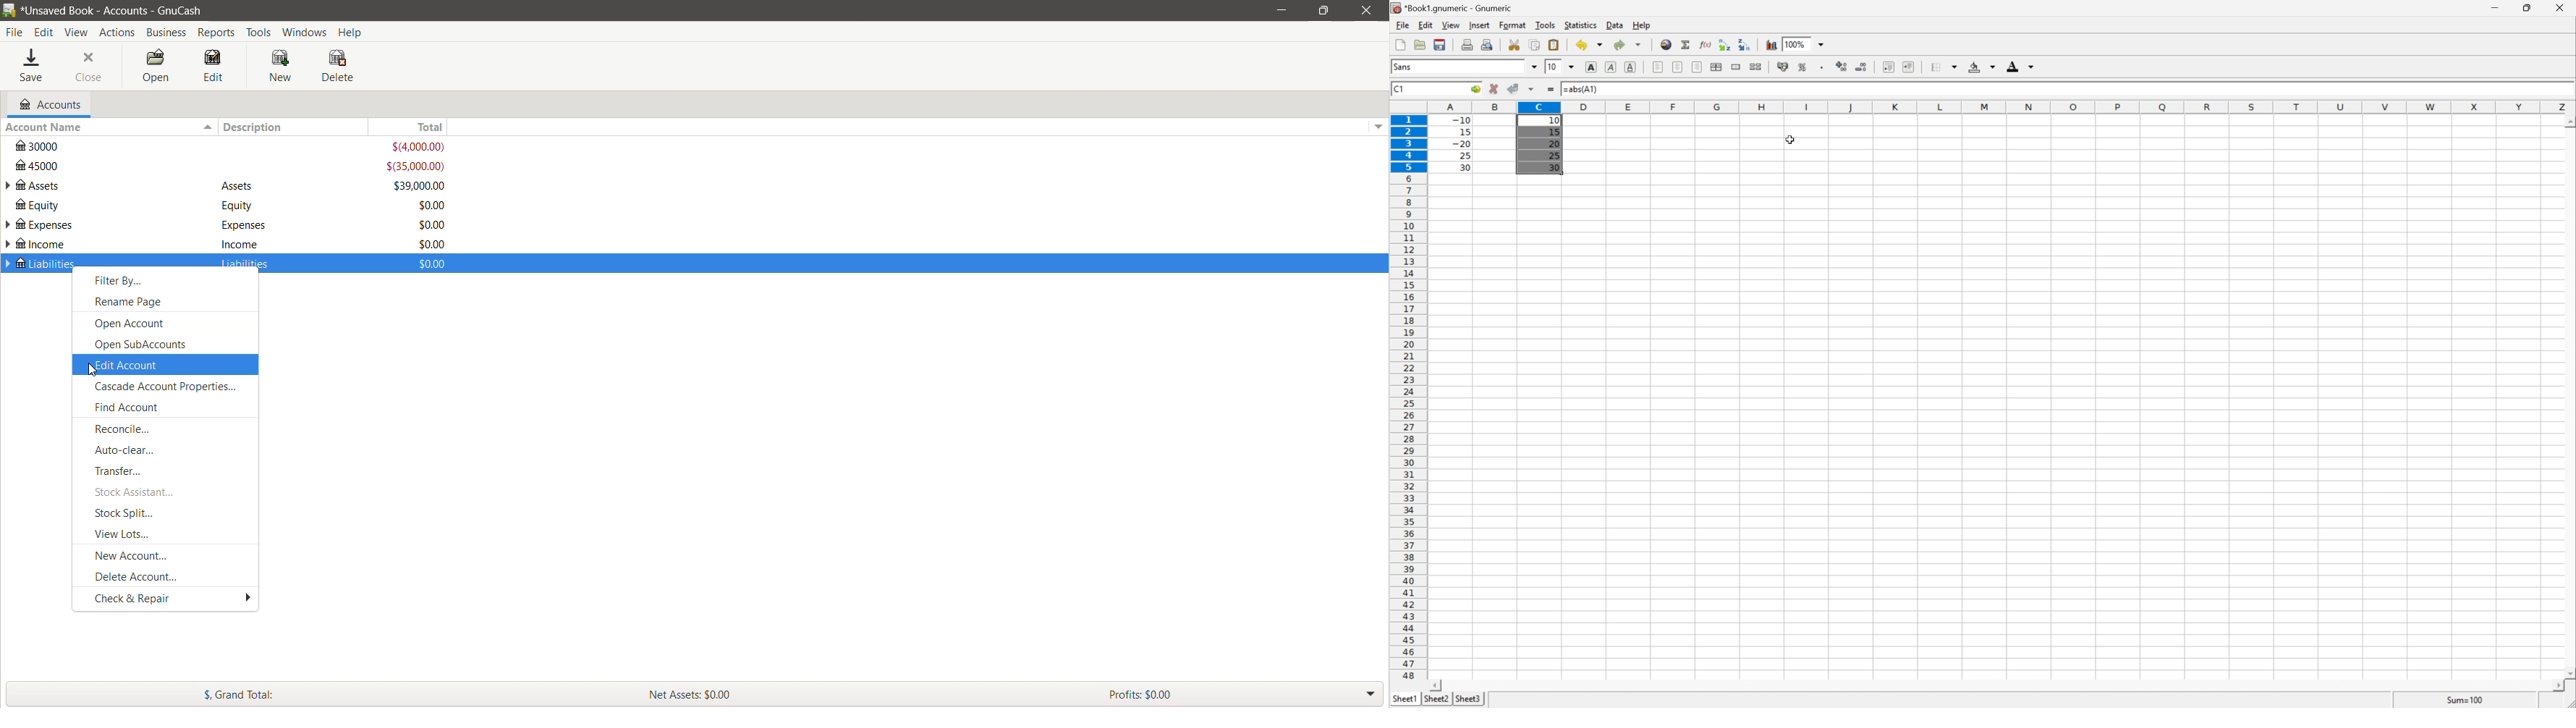  What do you see at coordinates (2525, 8) in the screenshot?
I see `Restore down` at bounding box center [2525, 8].